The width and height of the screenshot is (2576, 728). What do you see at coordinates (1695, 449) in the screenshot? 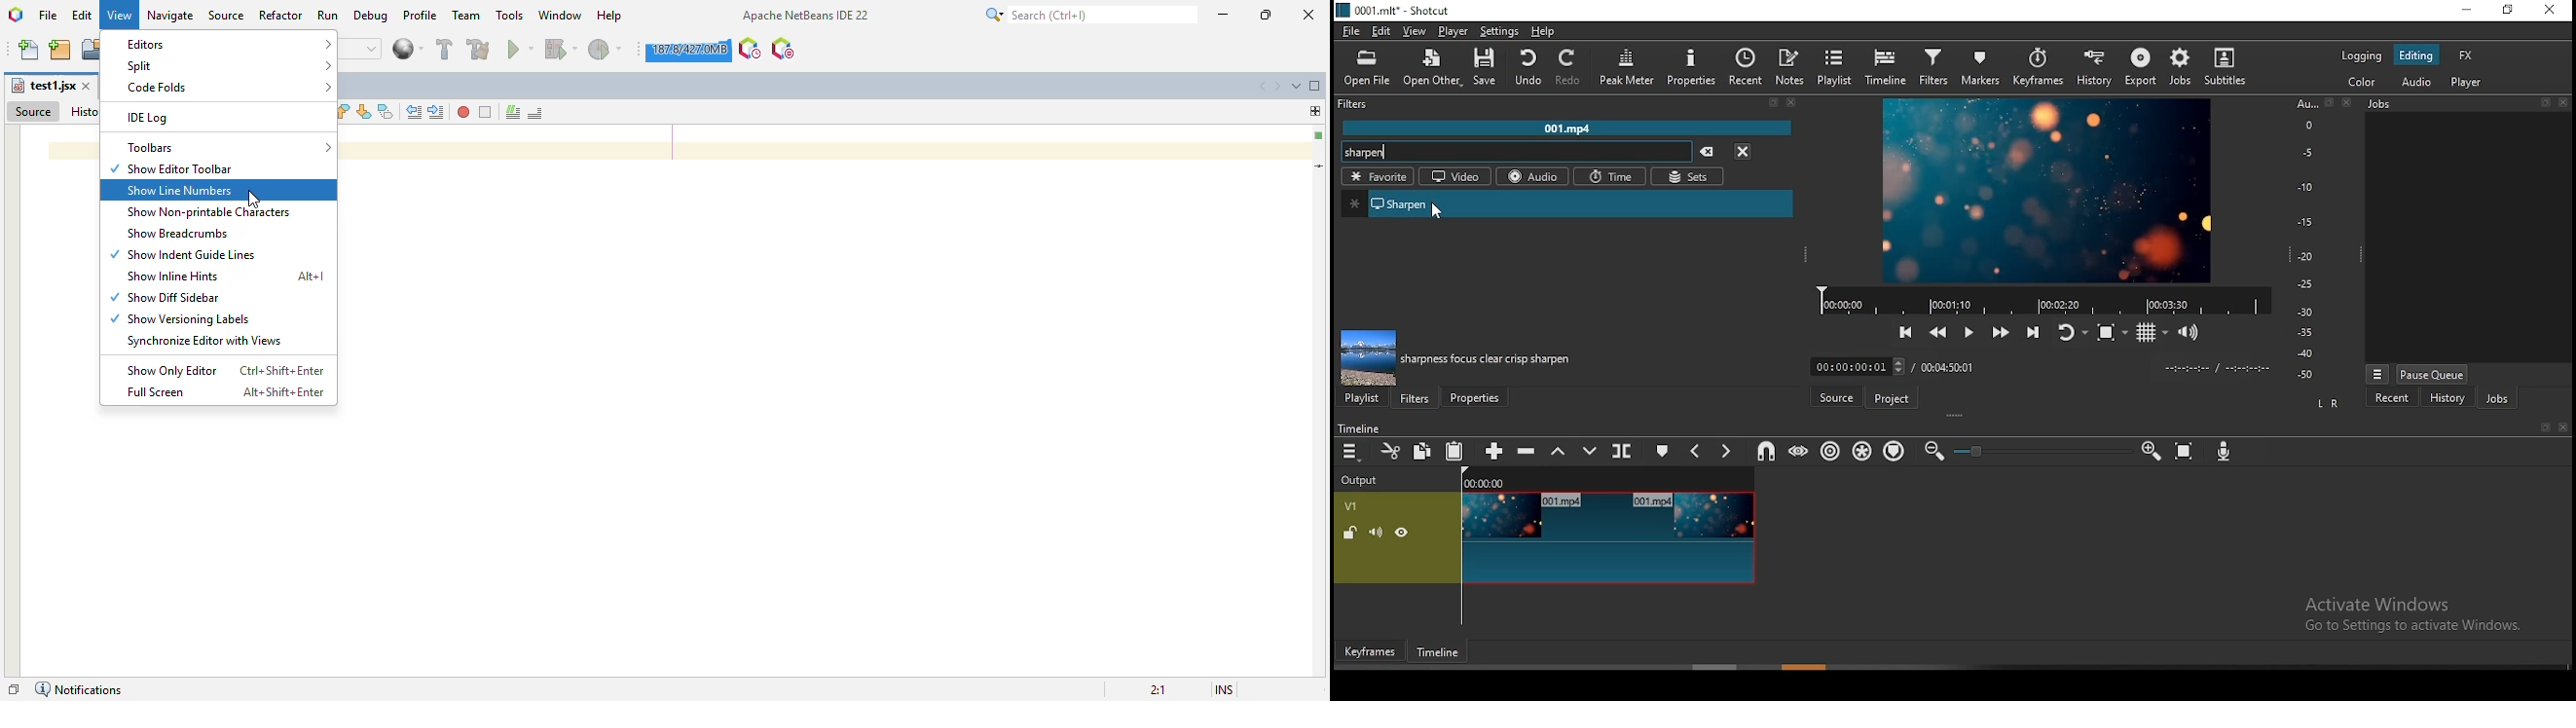
I see `previous marker` at bounding box center [1695, 449].